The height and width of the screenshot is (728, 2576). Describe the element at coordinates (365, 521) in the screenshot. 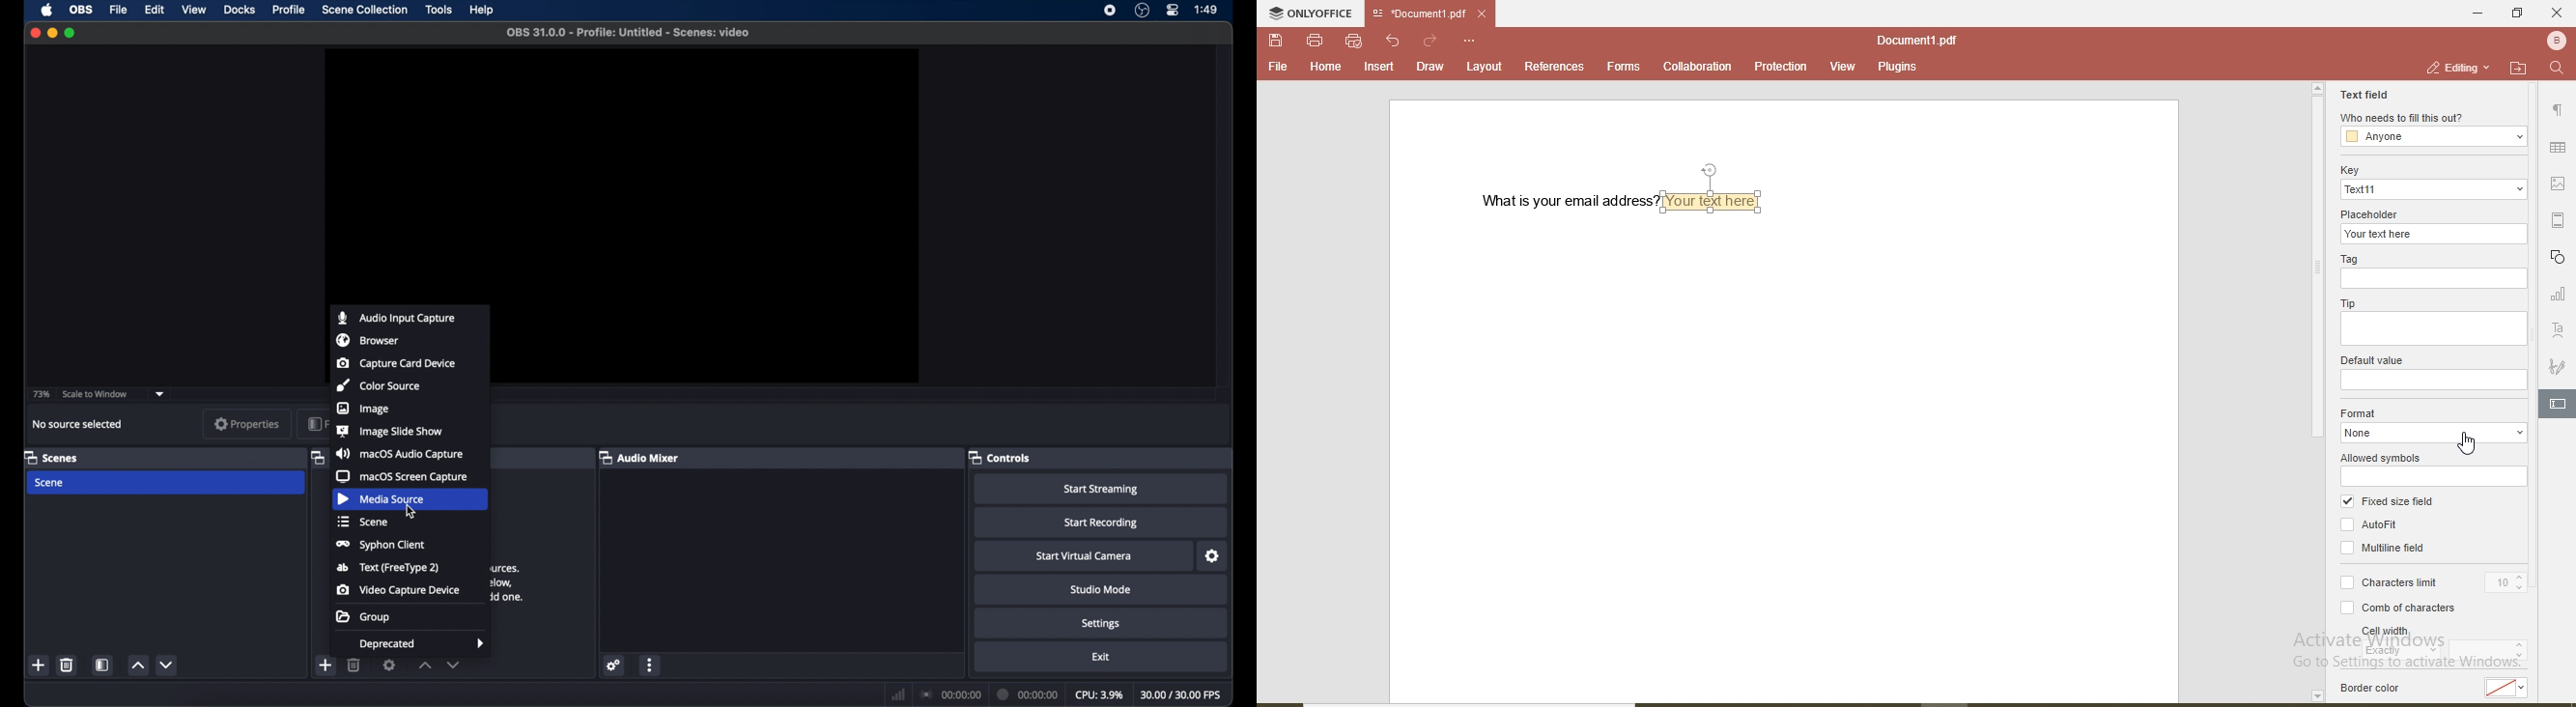

I see `scene` at that location.